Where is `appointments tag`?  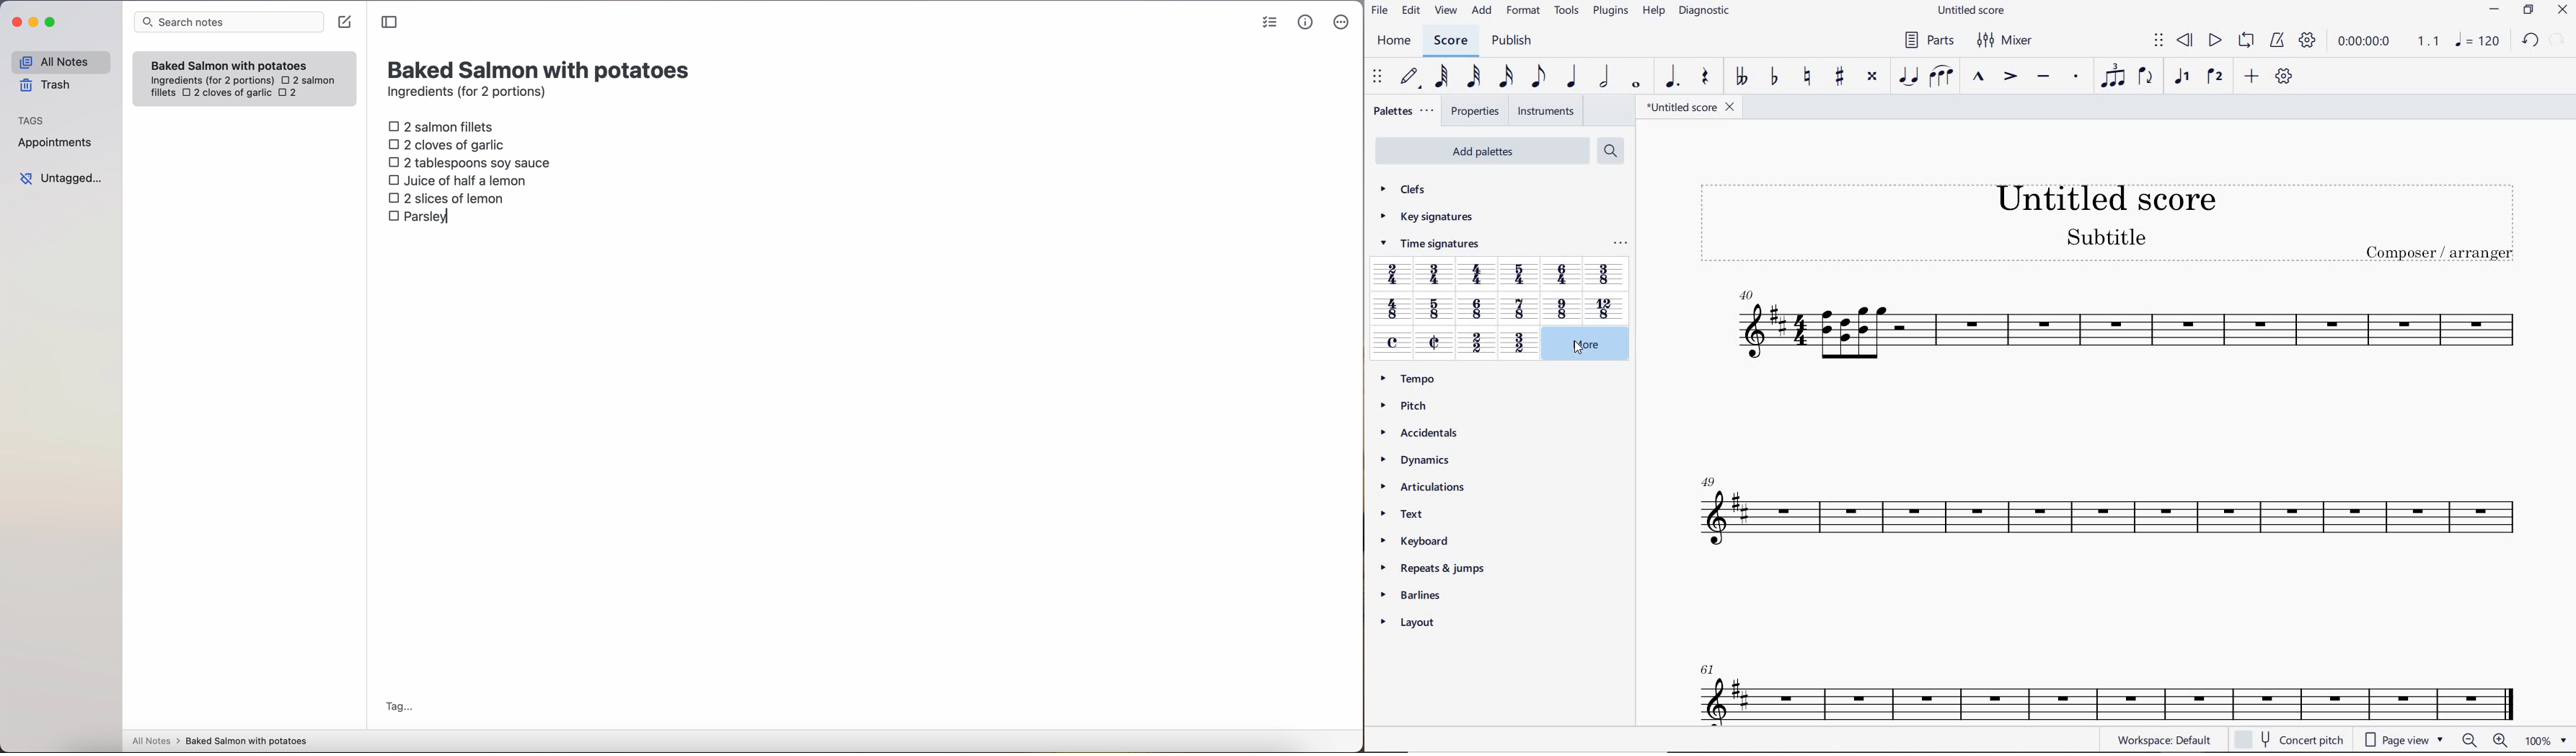 appointments tag is located at coordinates (56, 141).